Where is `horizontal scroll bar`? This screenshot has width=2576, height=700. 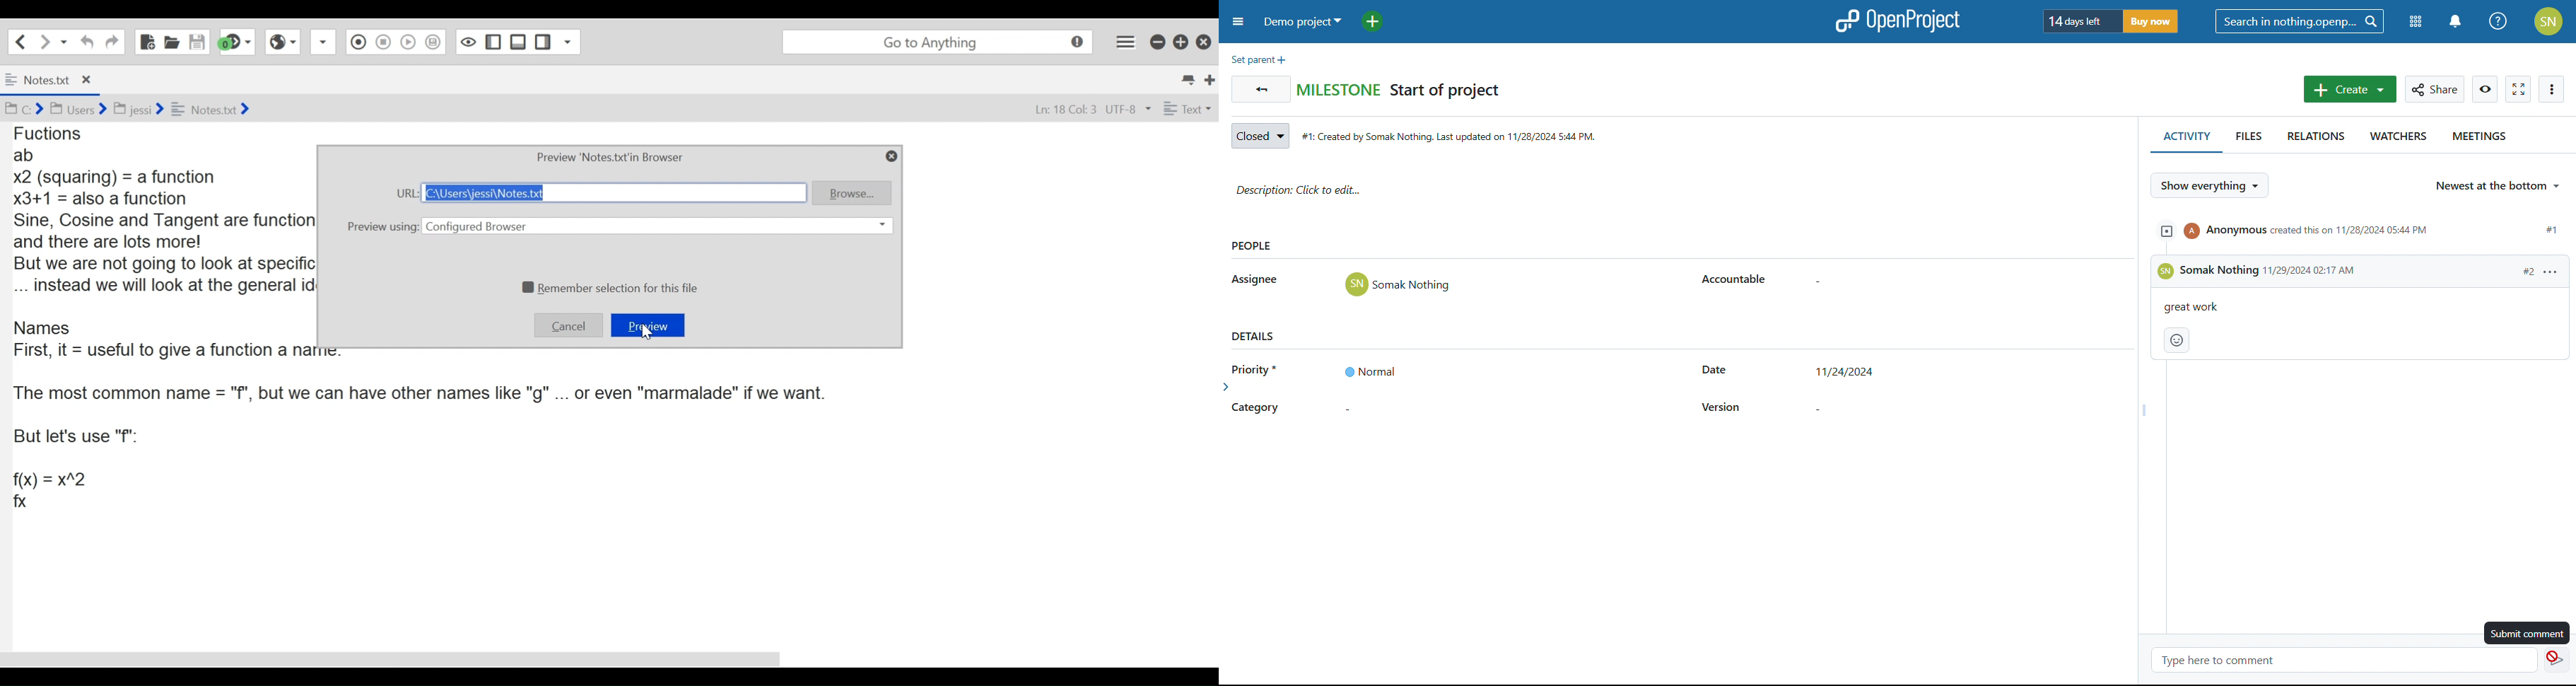
horizontal scroll bar is located at coordinates (398, 659).